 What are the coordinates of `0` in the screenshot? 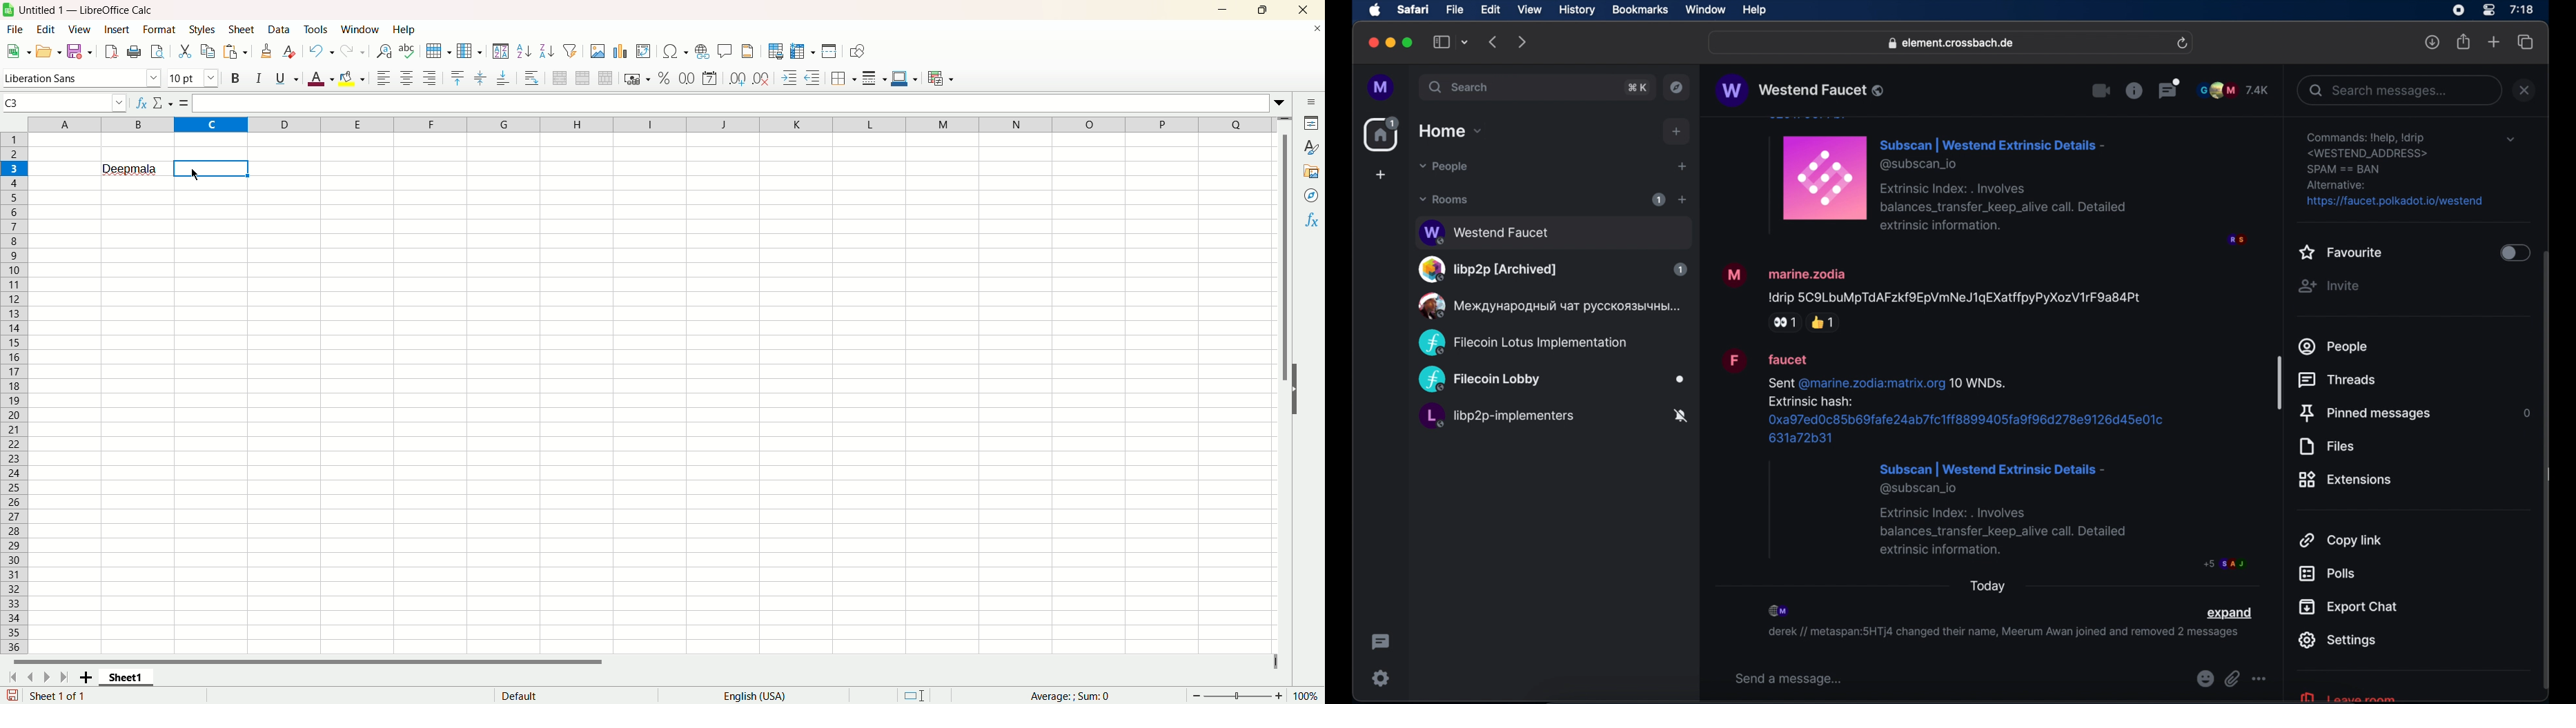 It's located at (2525, 413).